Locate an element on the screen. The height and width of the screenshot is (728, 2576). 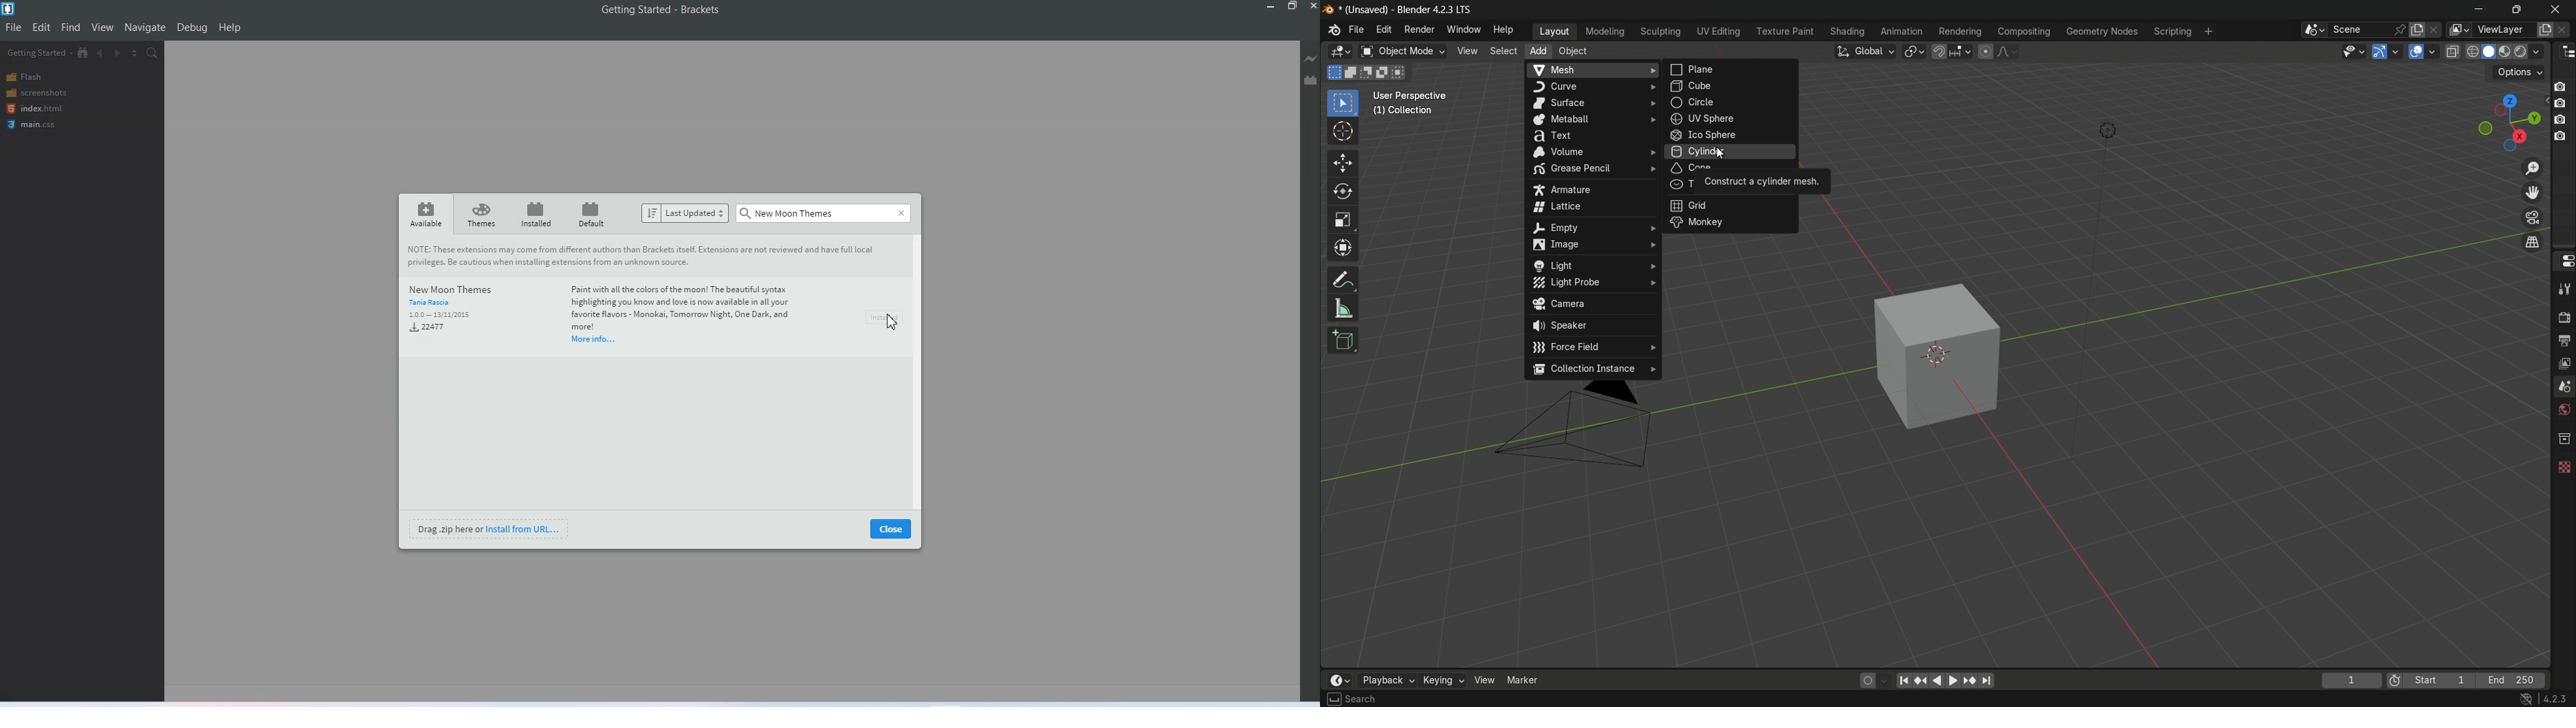
lattice is located at coordinates (1593, 207).